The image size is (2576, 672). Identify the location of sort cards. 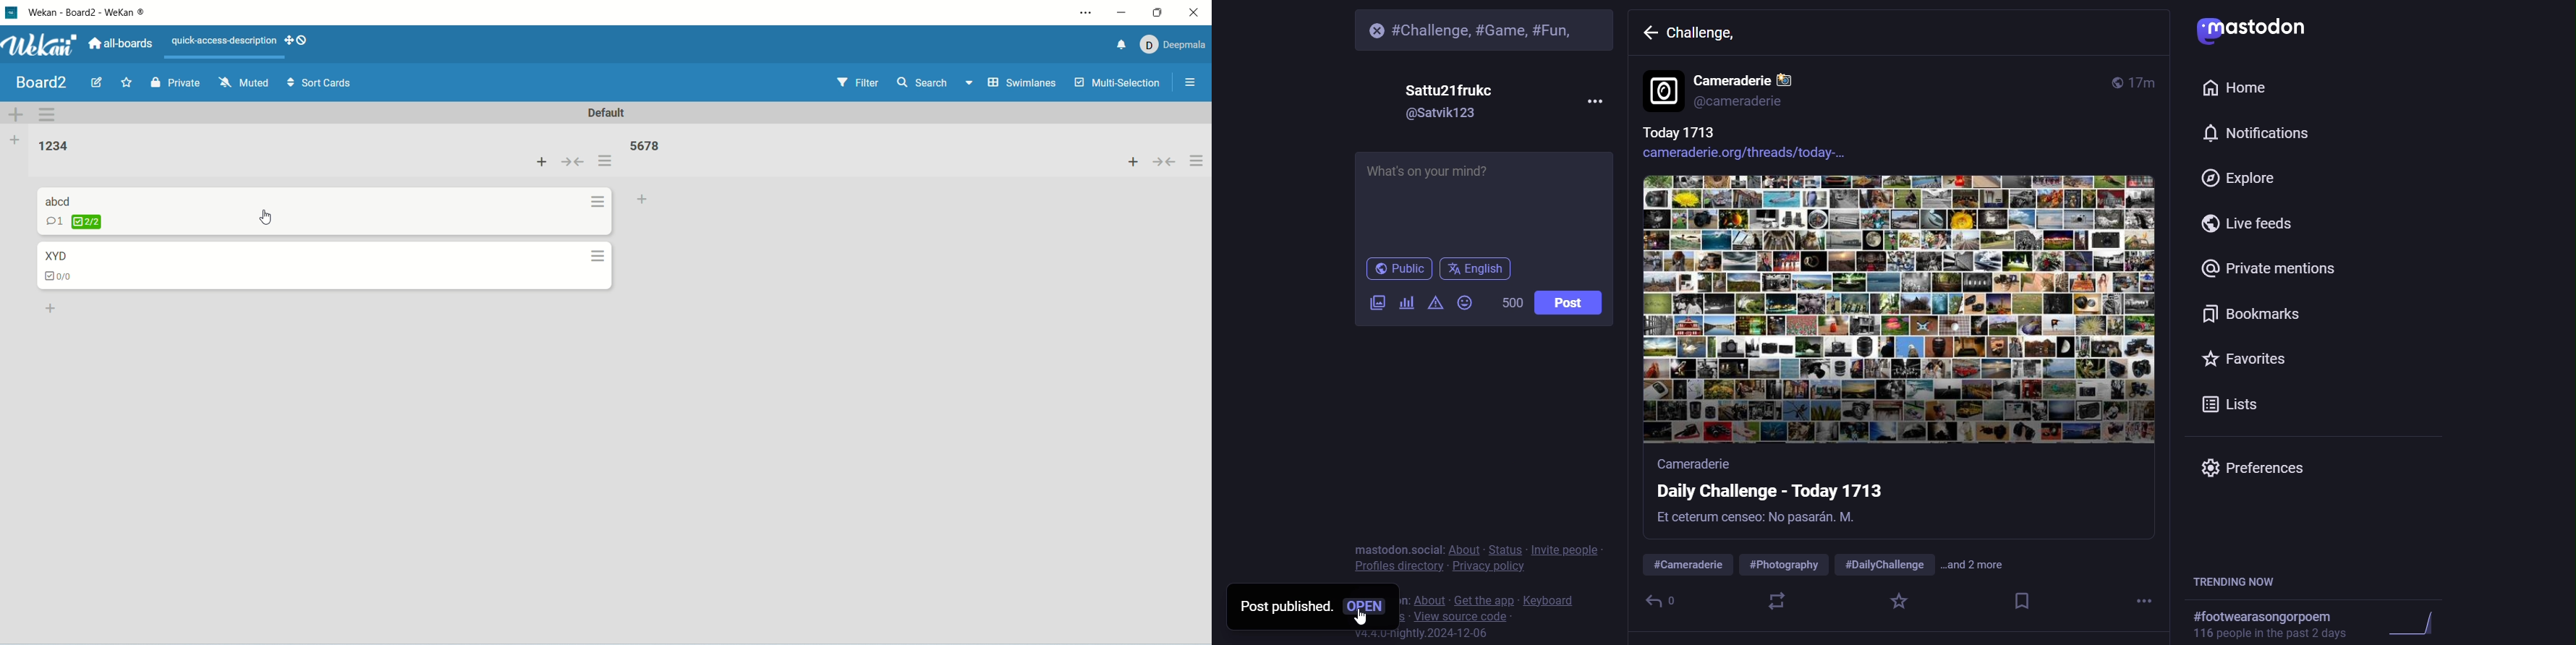
(321, 83).